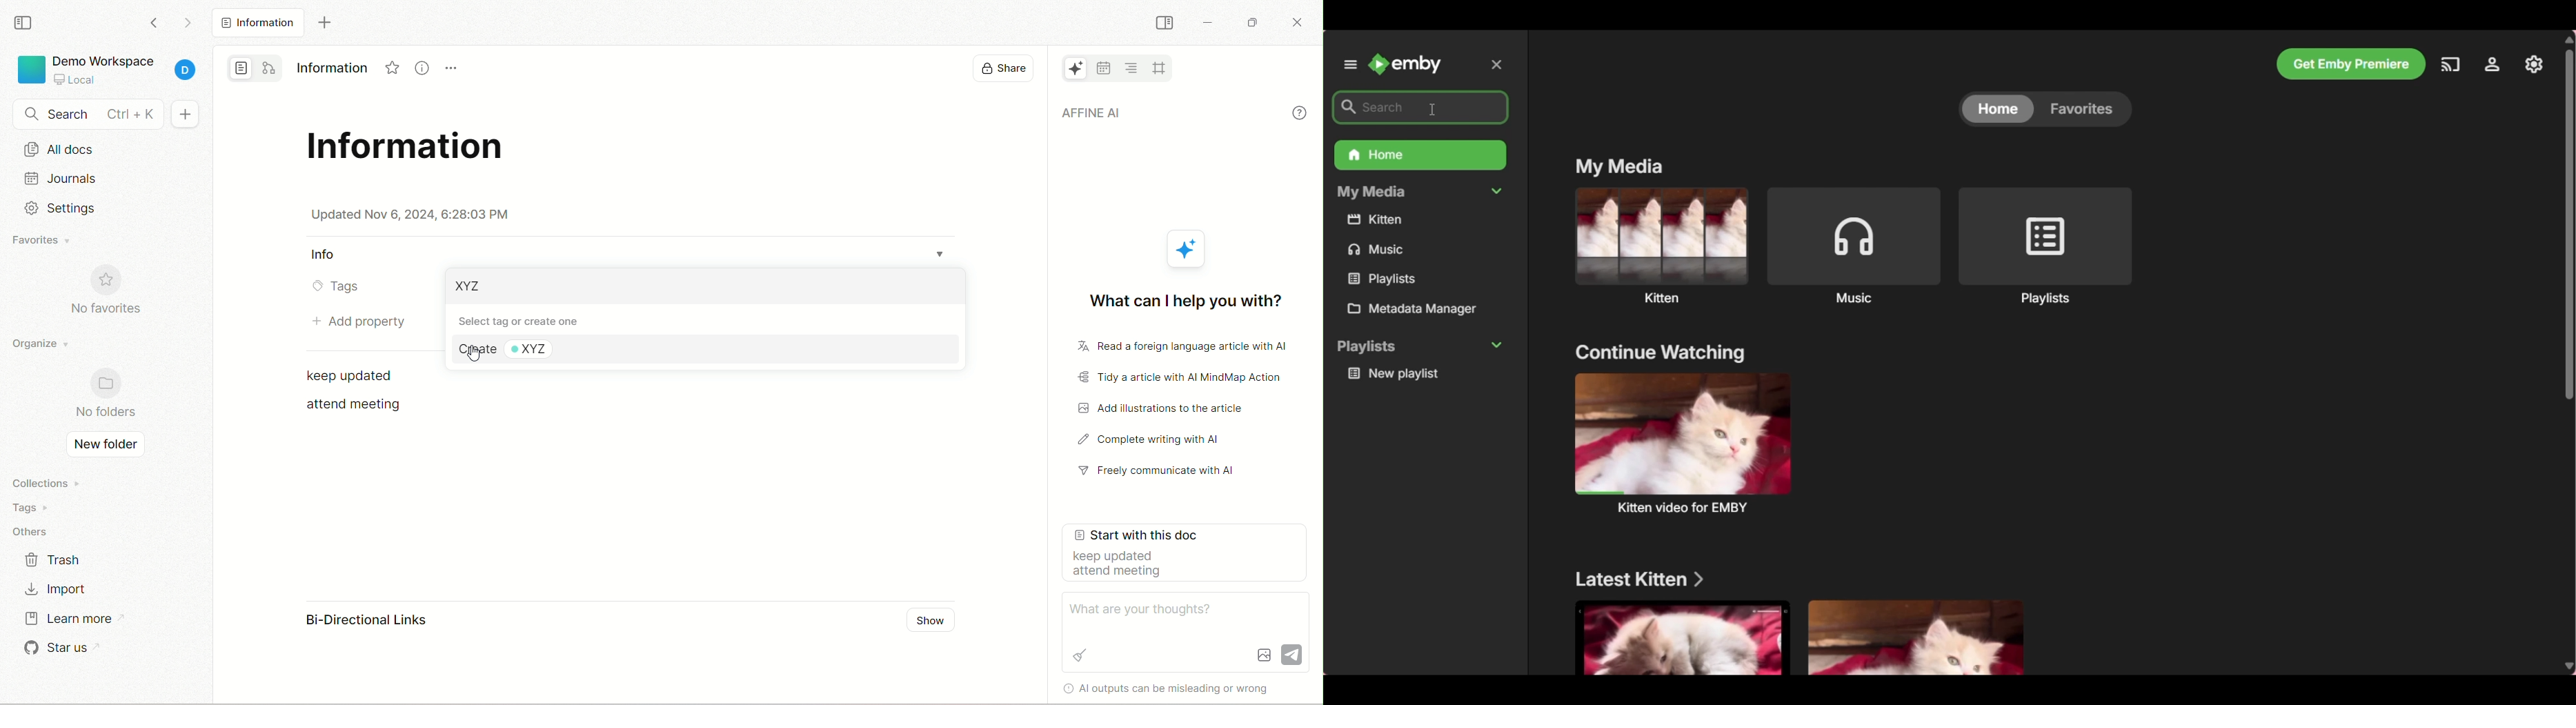 The image size is (2576, 728). What do you see at coordinates (155, 27) in the screenshot?
I see `go back` at bounding box center [155, 27].